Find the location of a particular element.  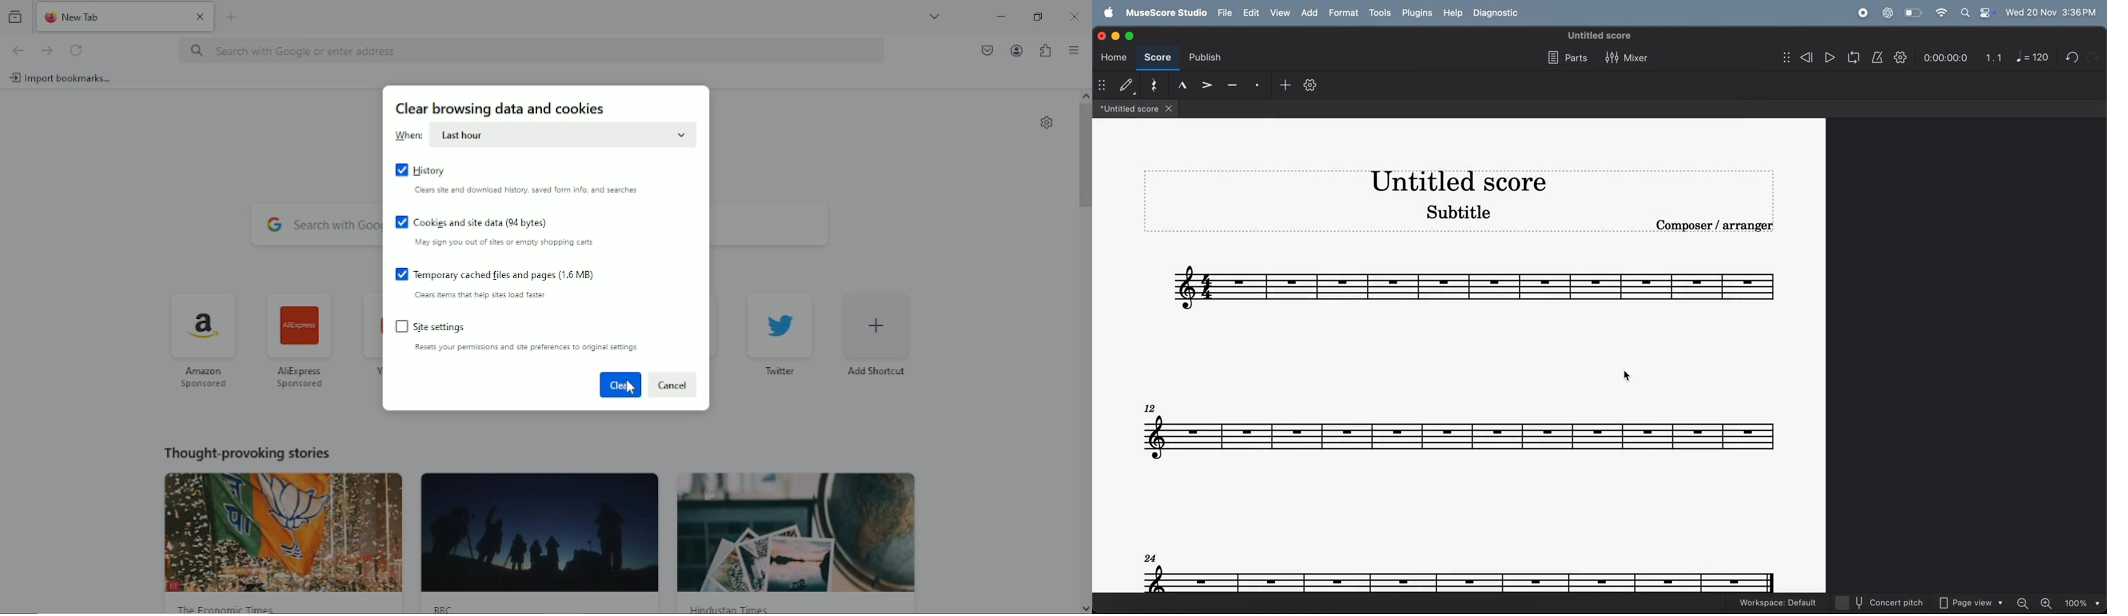

image is located at coordinates (539, 533).